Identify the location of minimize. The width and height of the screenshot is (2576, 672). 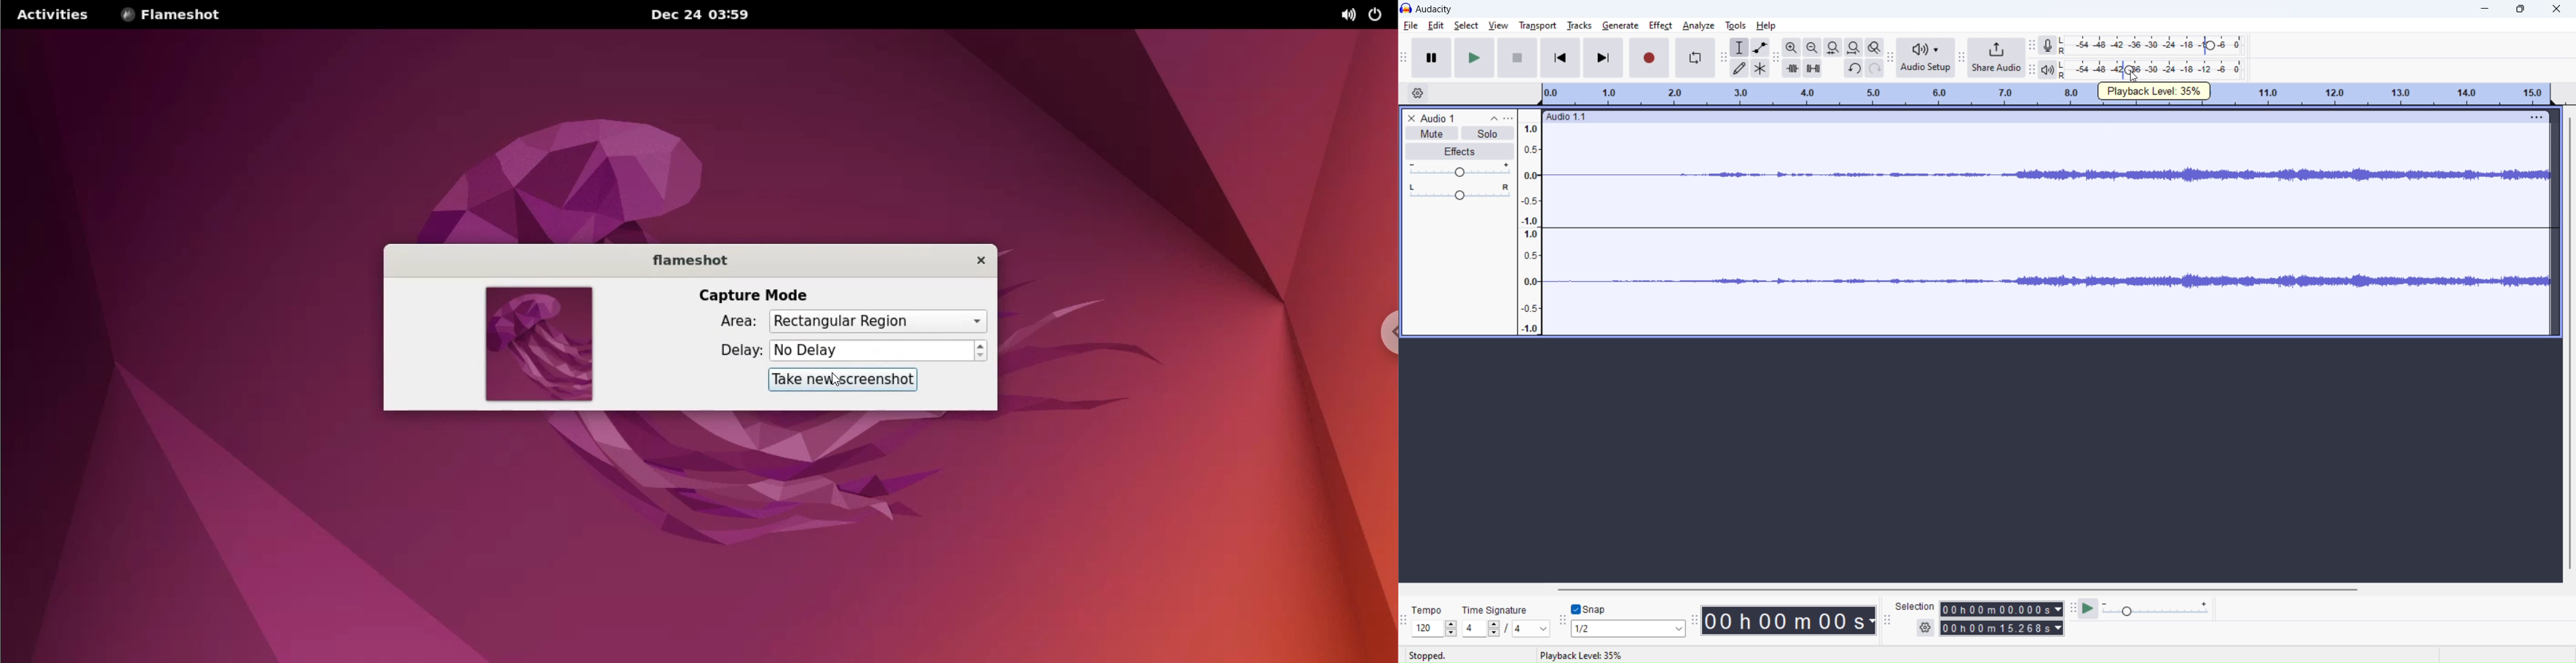
(2486, 9).